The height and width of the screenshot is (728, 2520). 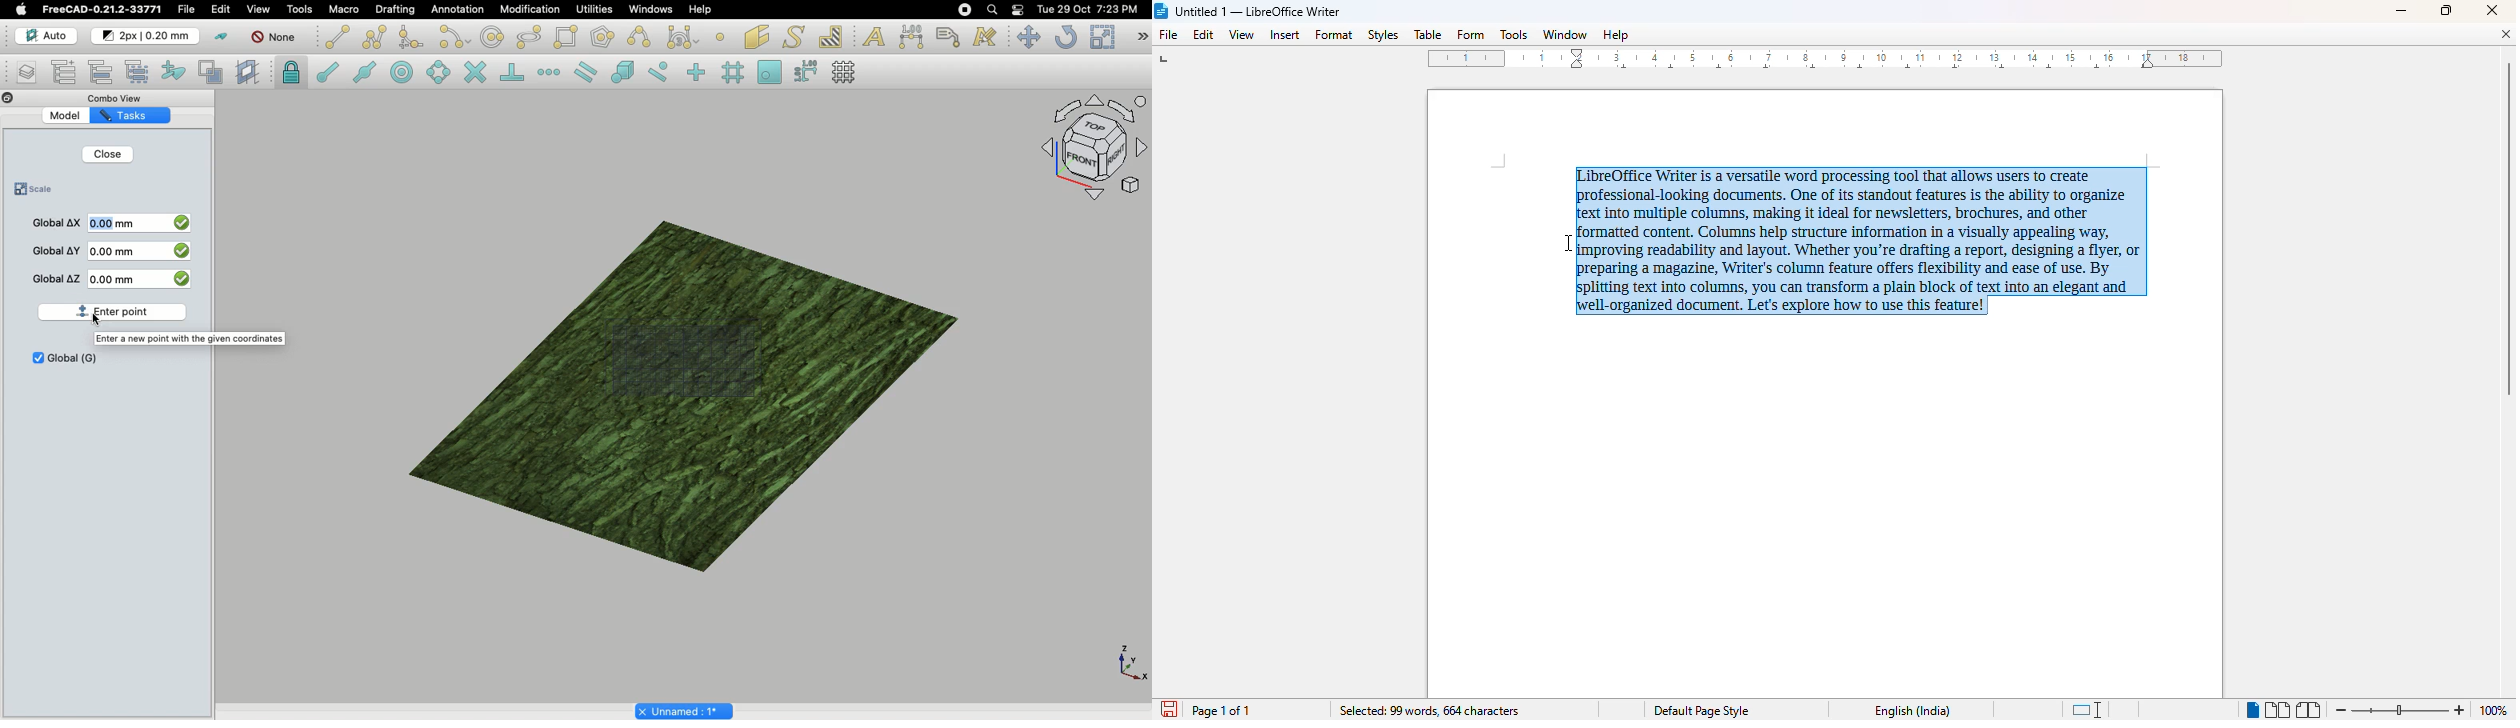 I want to click on Date/time, so click(x=1088, y=10).